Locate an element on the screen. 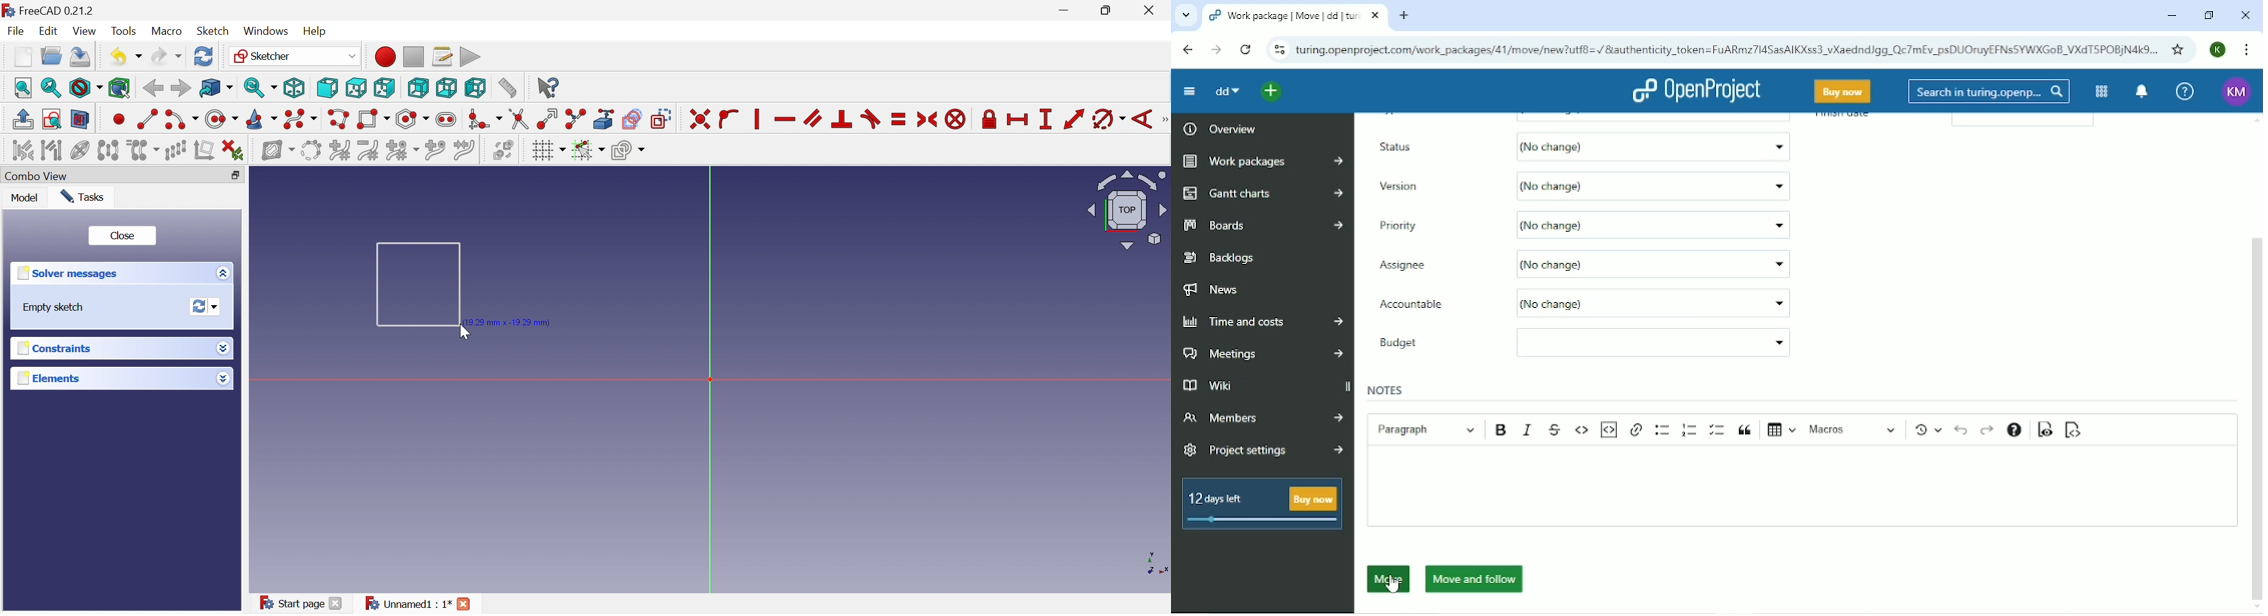  Constrain vertical distance is located at coordinates (1046, 119).